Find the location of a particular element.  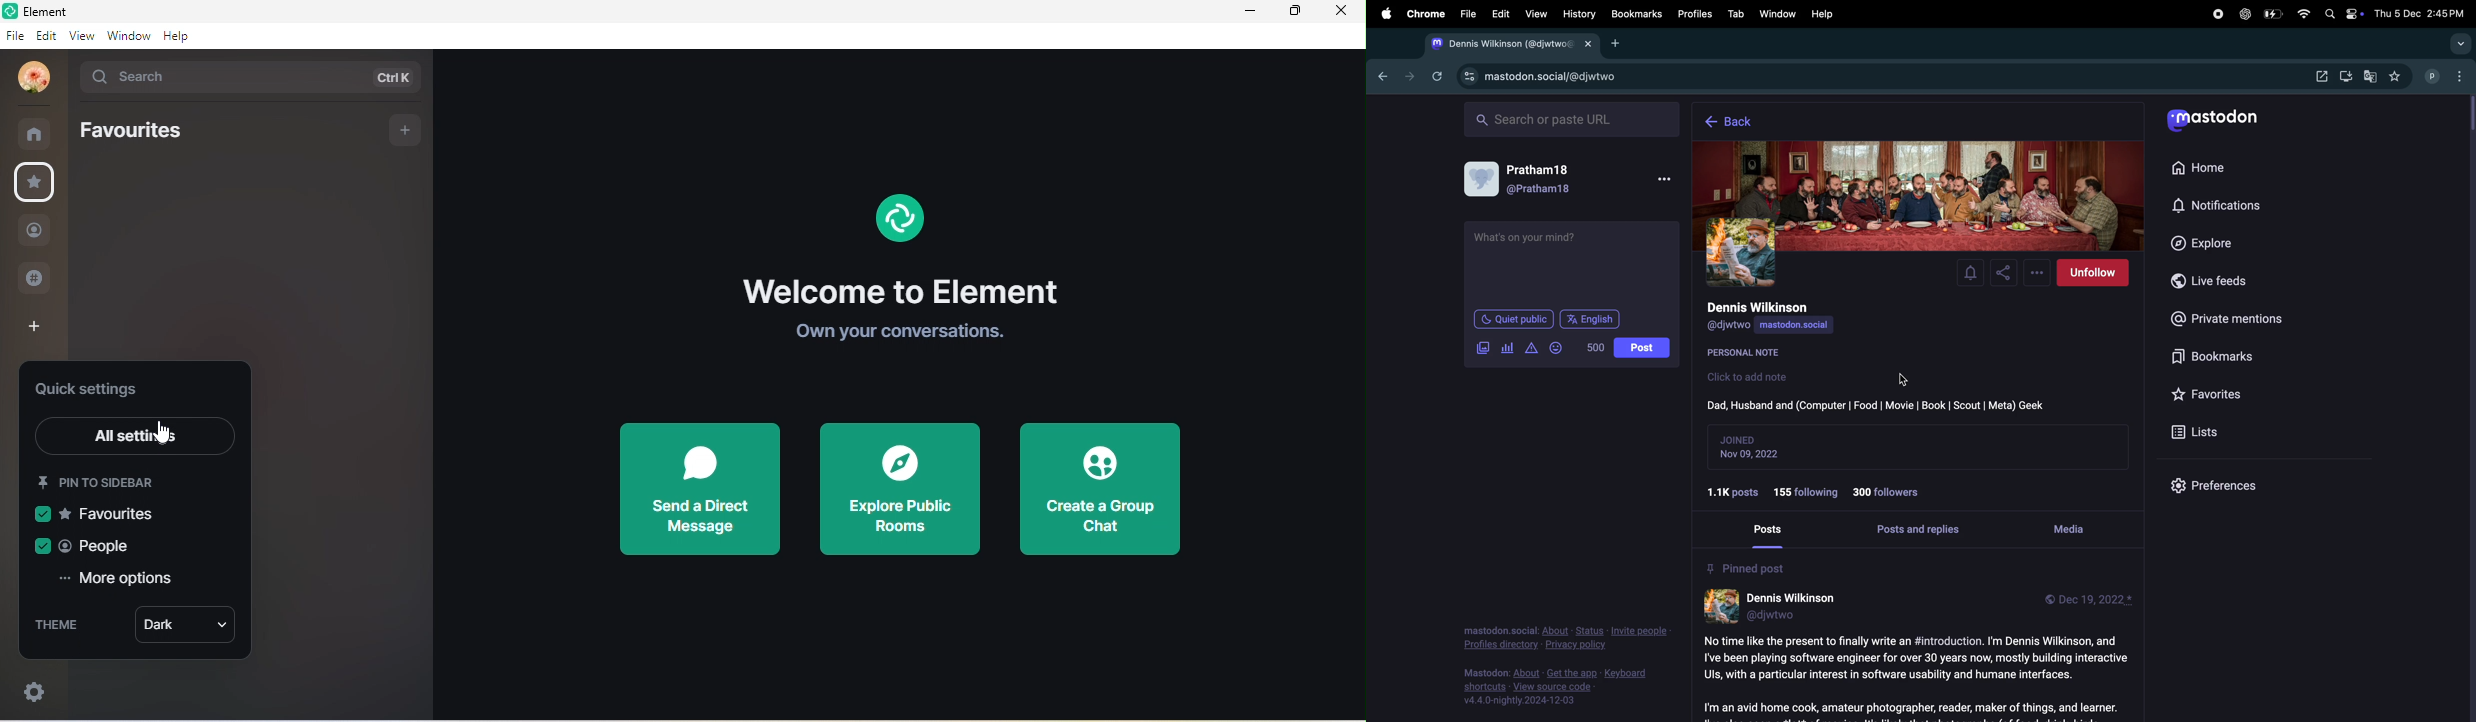

profile photo is located at coordinates (35, 75).